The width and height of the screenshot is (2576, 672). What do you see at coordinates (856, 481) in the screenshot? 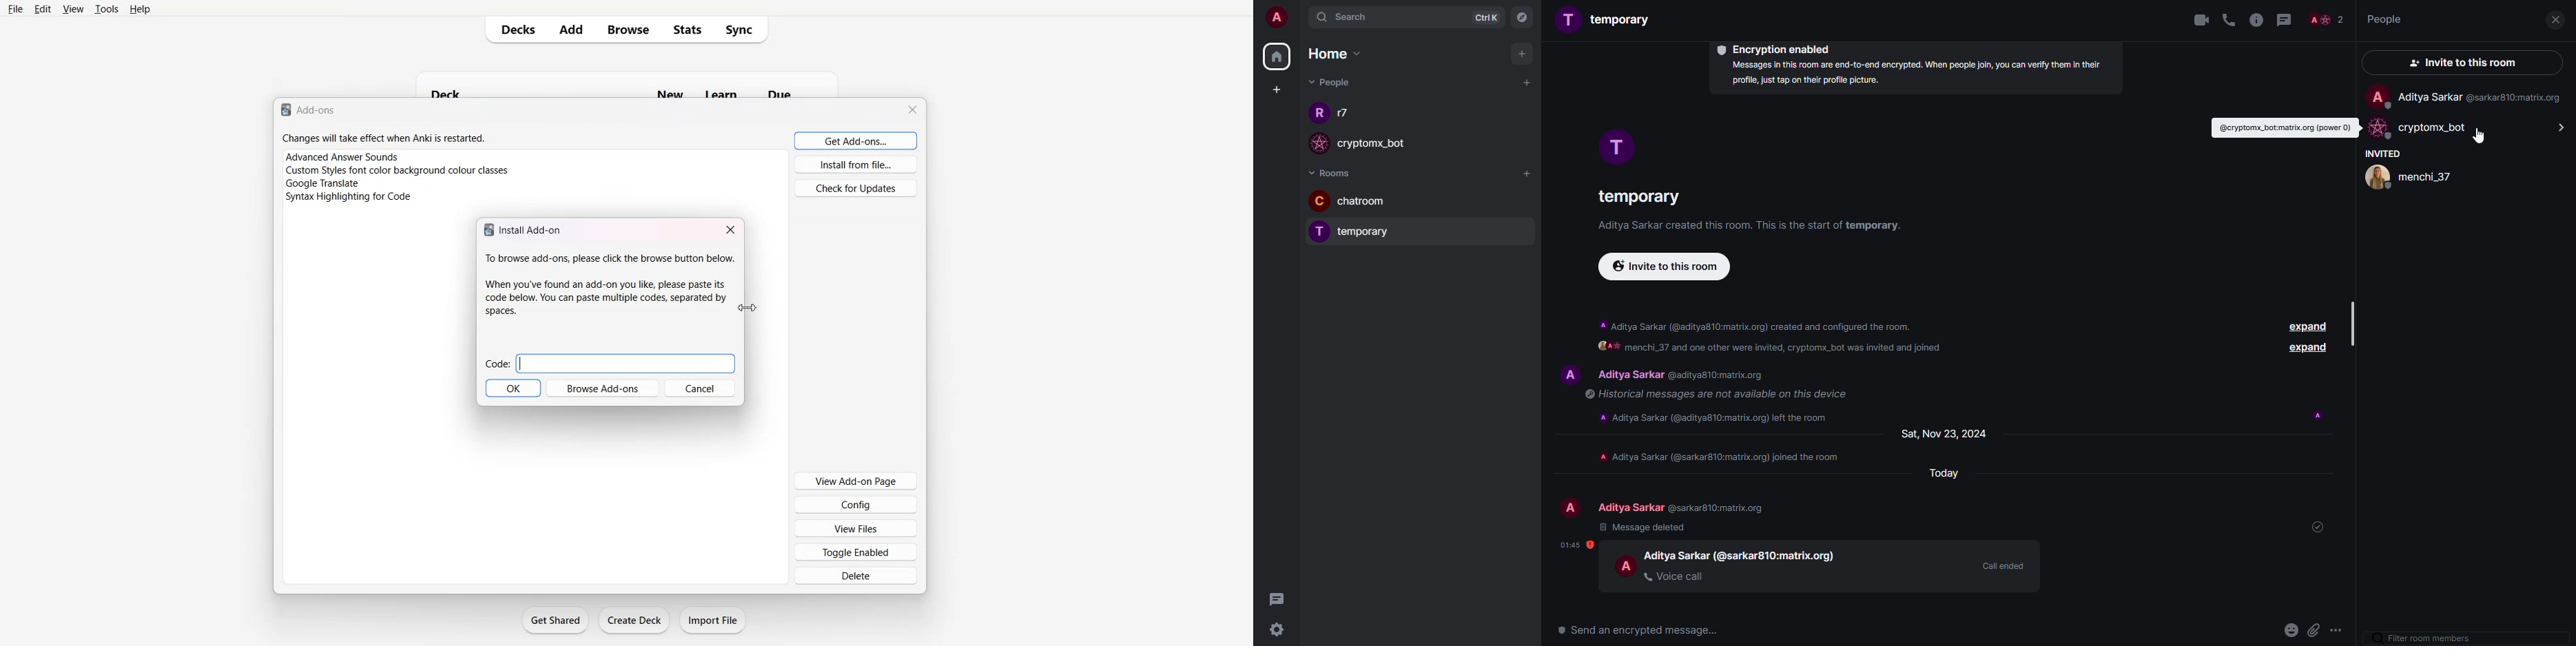
I see `View Add-on Page` at bounding box center [856, 481].